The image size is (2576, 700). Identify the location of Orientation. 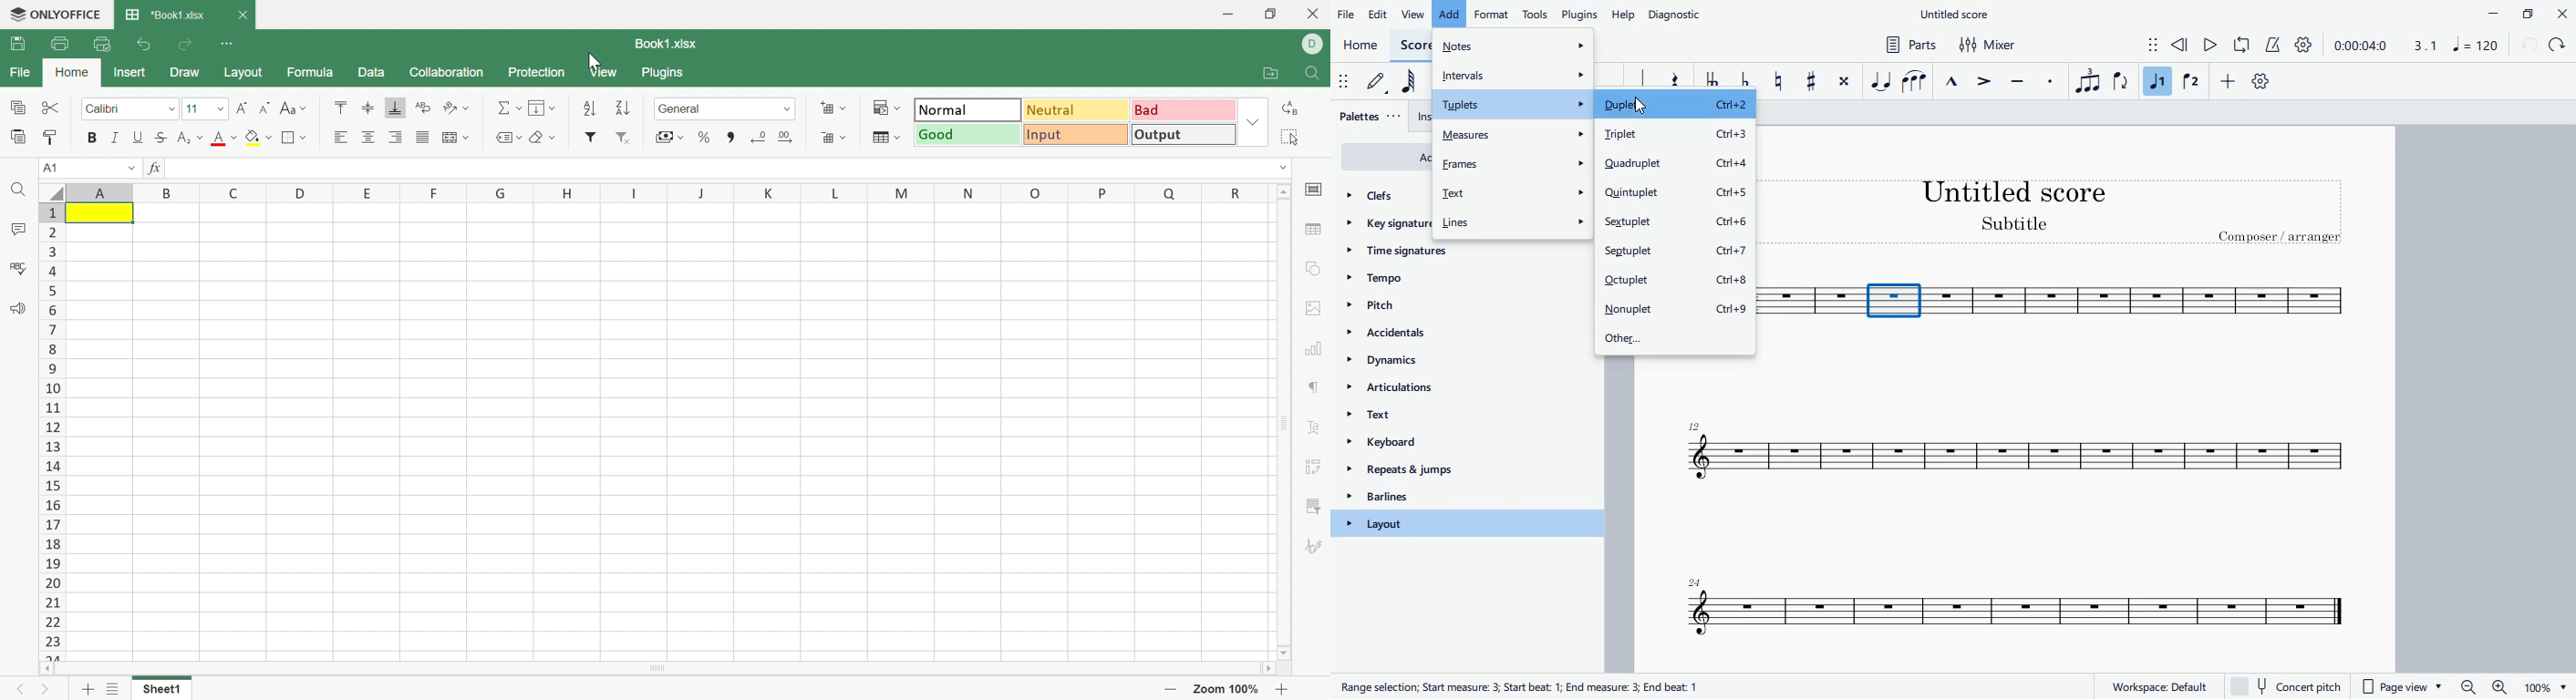
(455, 109).